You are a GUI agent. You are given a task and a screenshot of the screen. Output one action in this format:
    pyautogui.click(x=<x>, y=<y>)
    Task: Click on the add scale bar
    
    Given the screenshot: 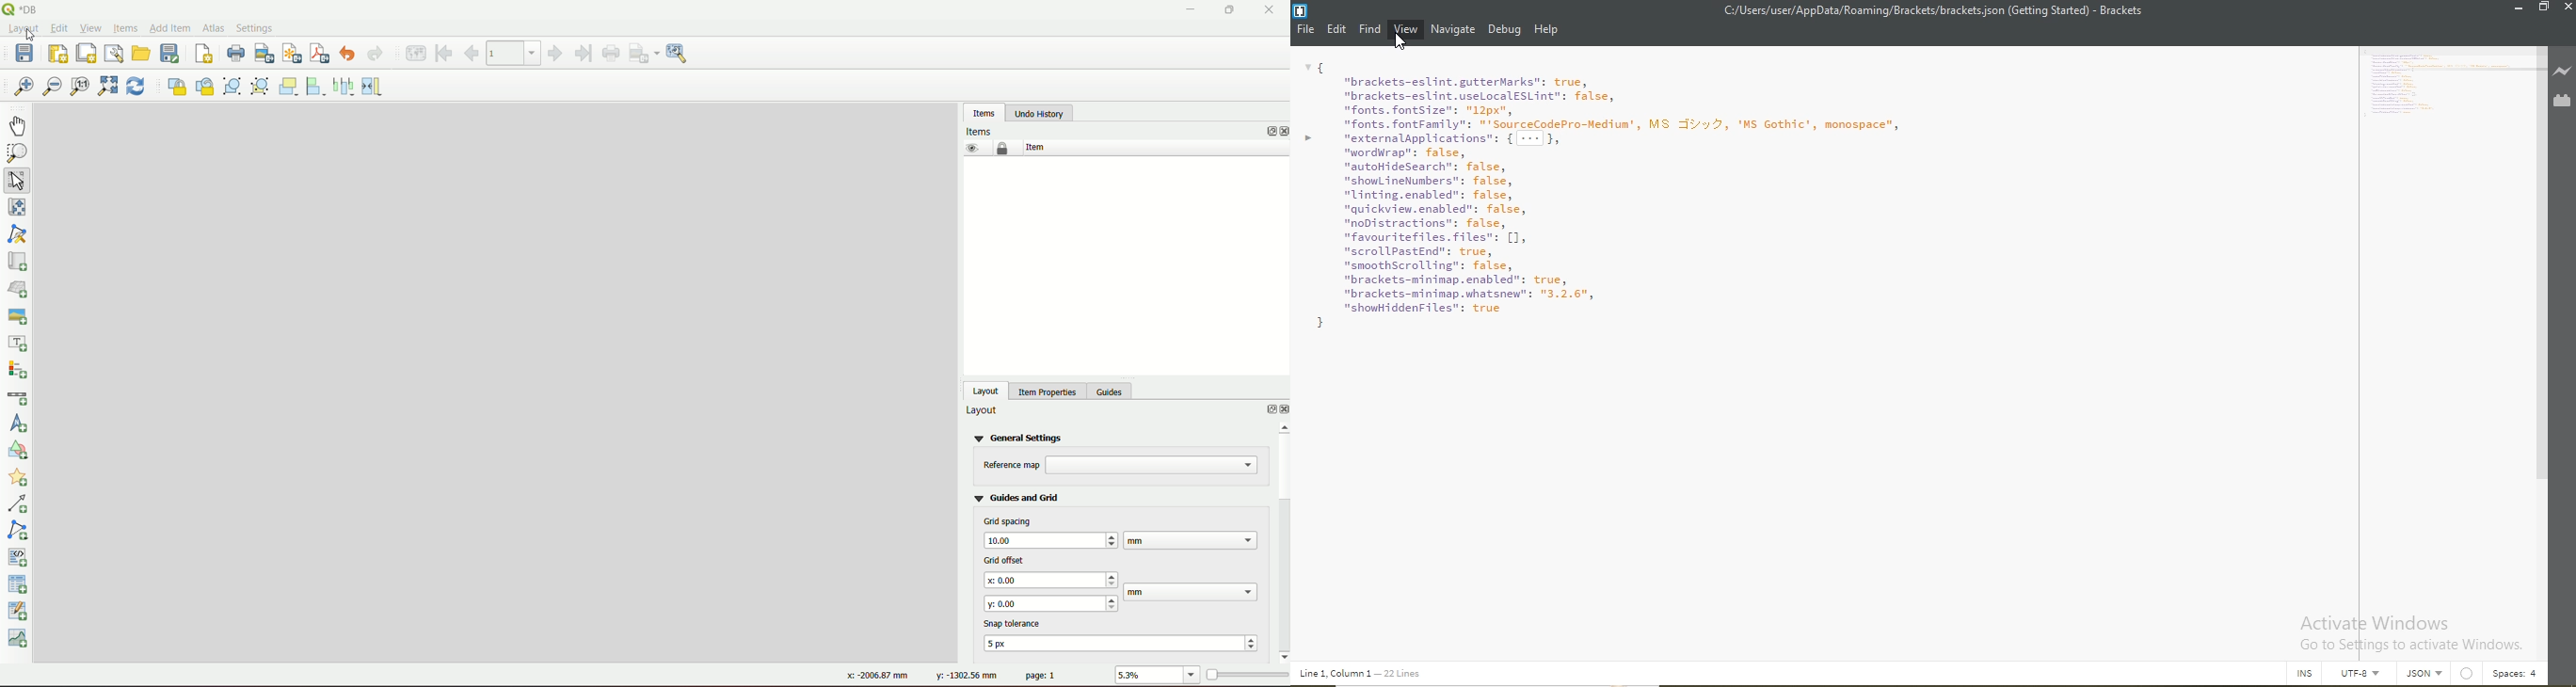 What is the action you would take?
    pyautogui.click(x=17, y=398)
    